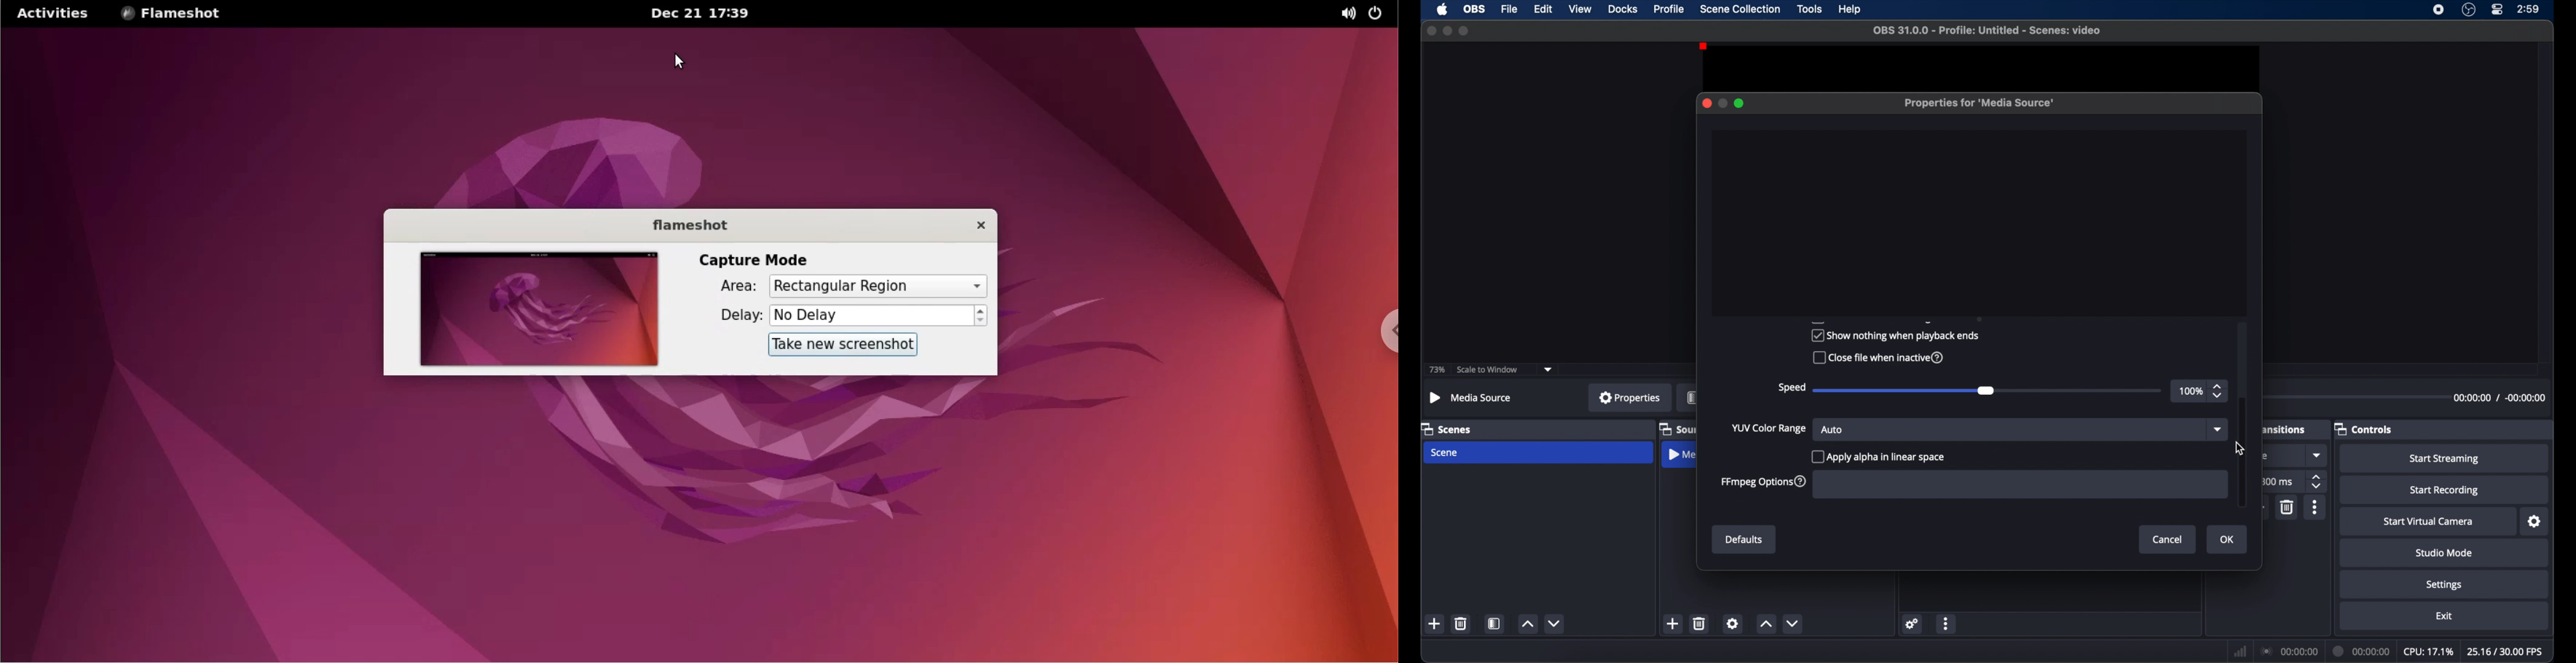 This screenshot has height=672, width=2576. What do you see at coordinates (1810, 9) in the screenshot?
I see `tools` at bounding box center [1810, 9].